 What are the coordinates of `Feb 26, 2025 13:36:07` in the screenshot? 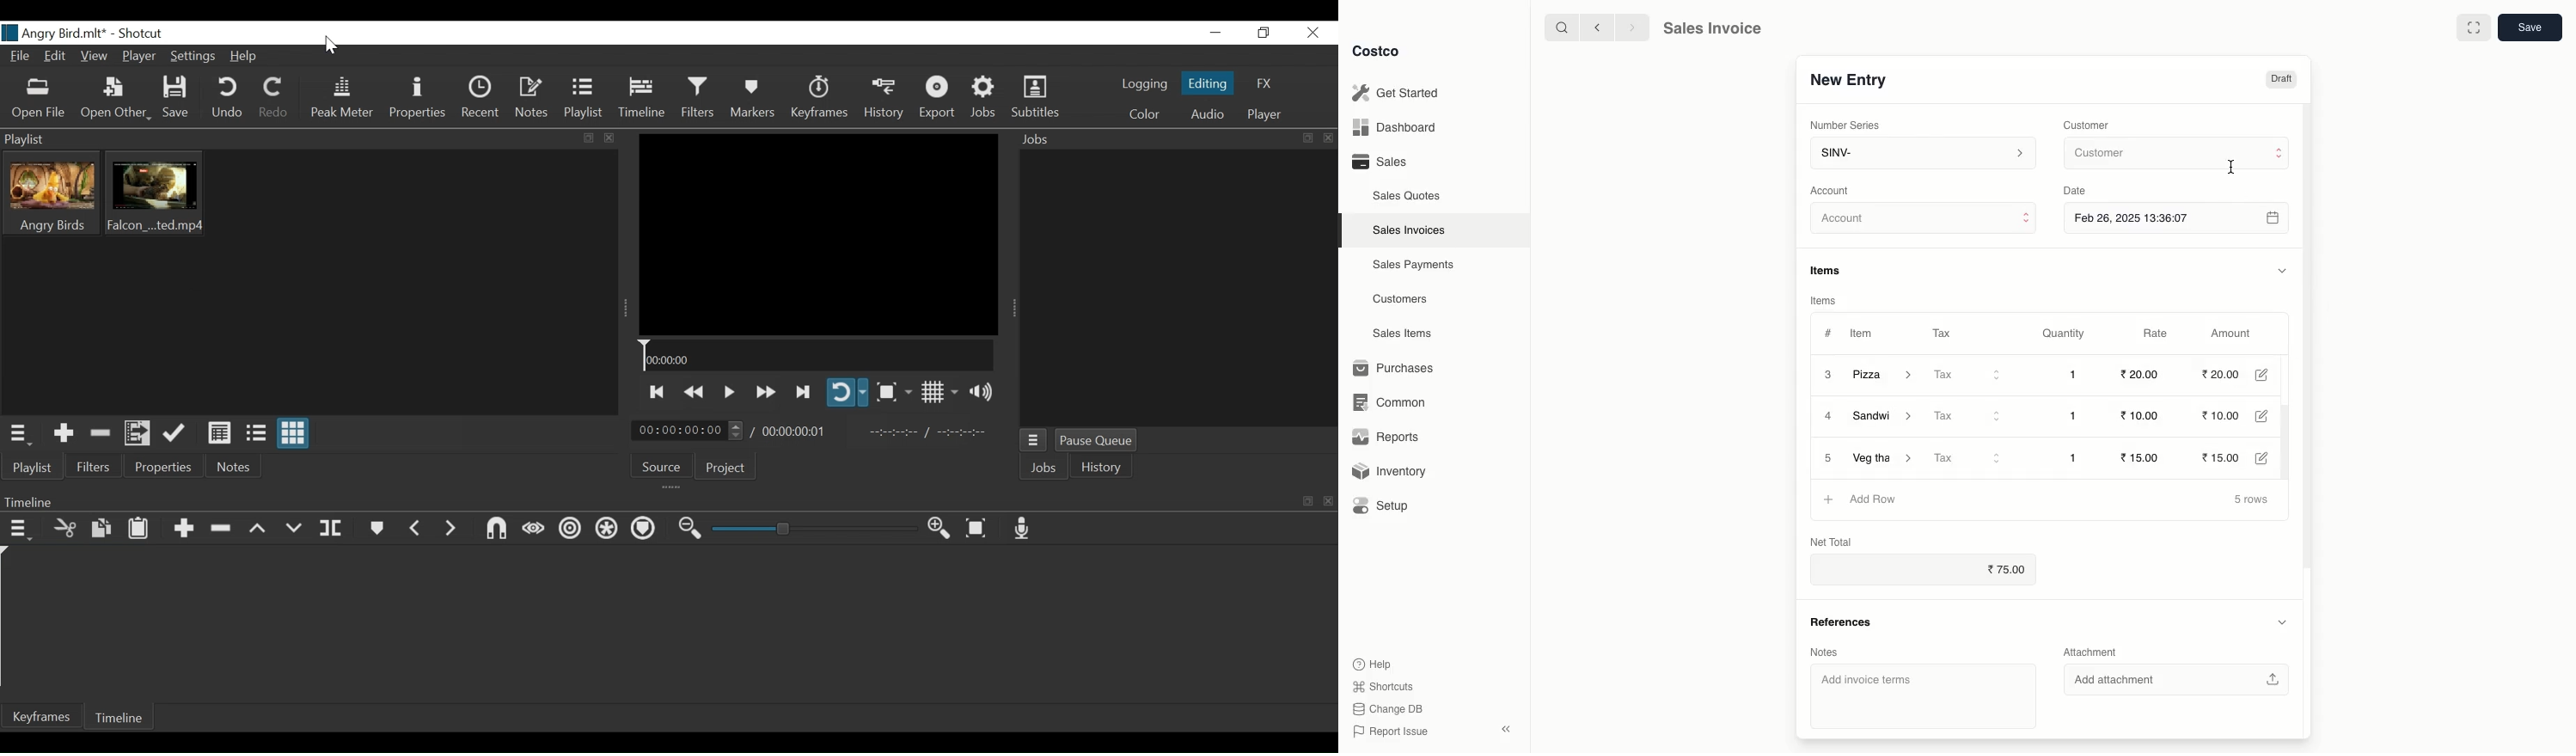 It's located at (2178, 217).